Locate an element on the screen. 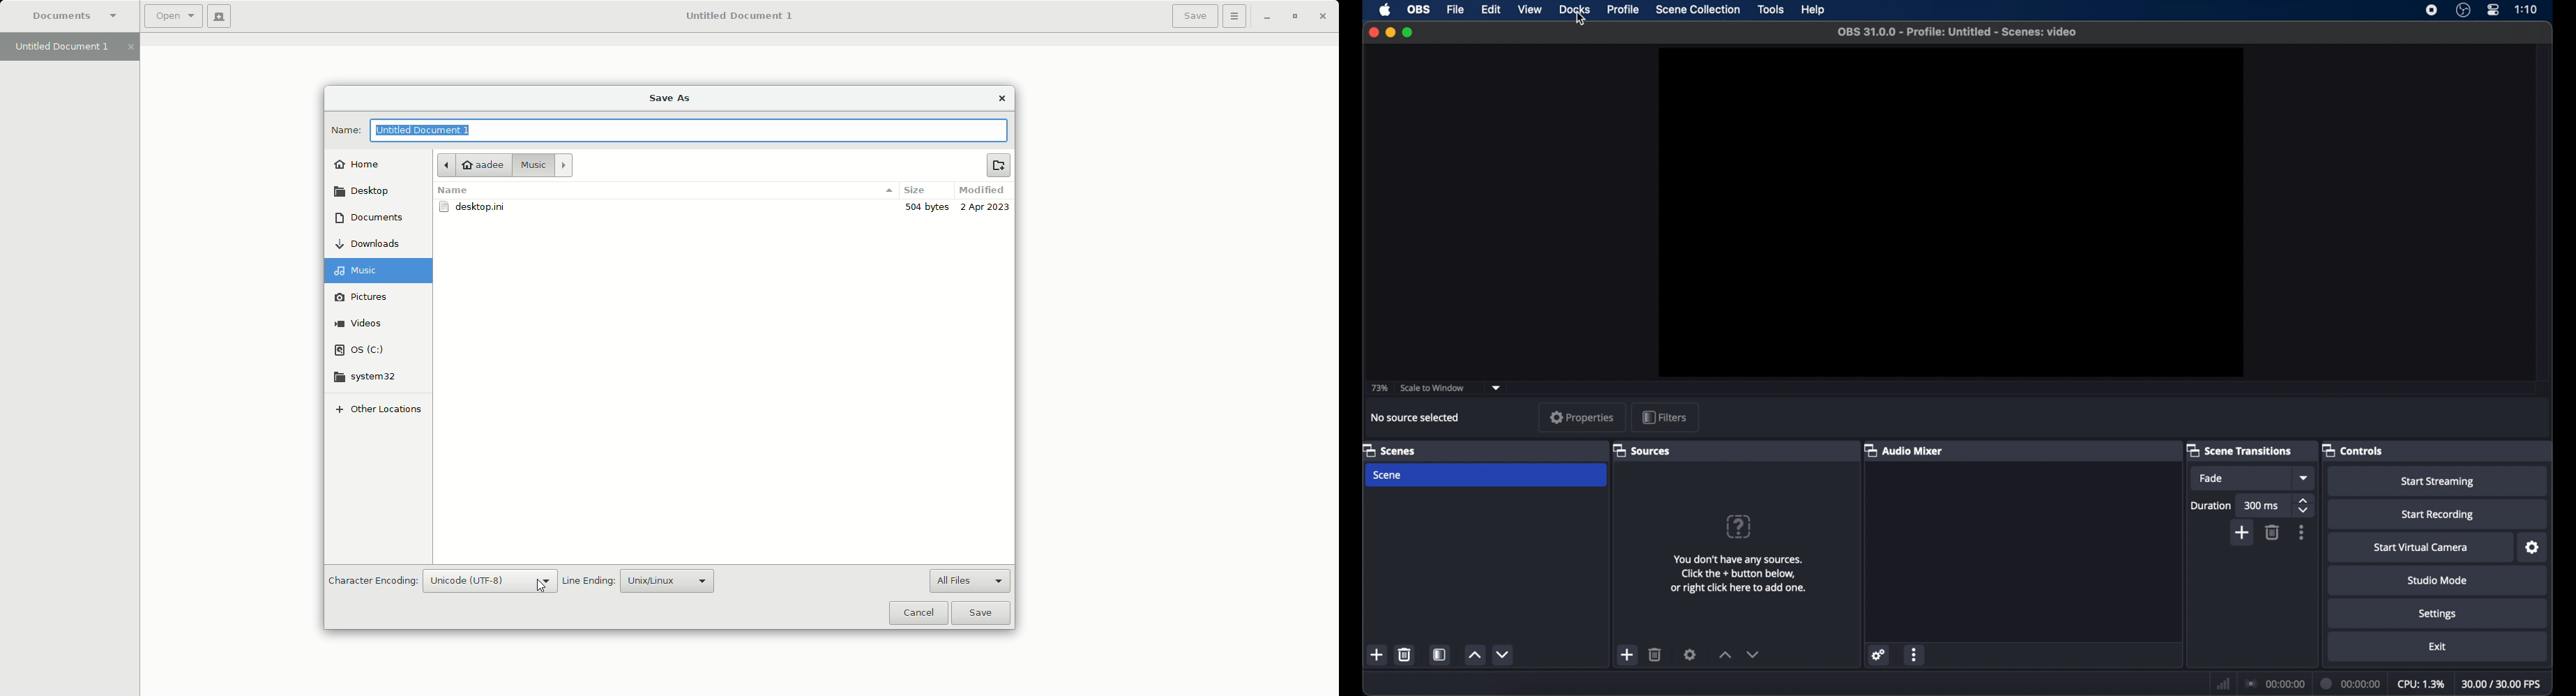 The image size is (2576, 700). add is located at coordinates (1626, 654).